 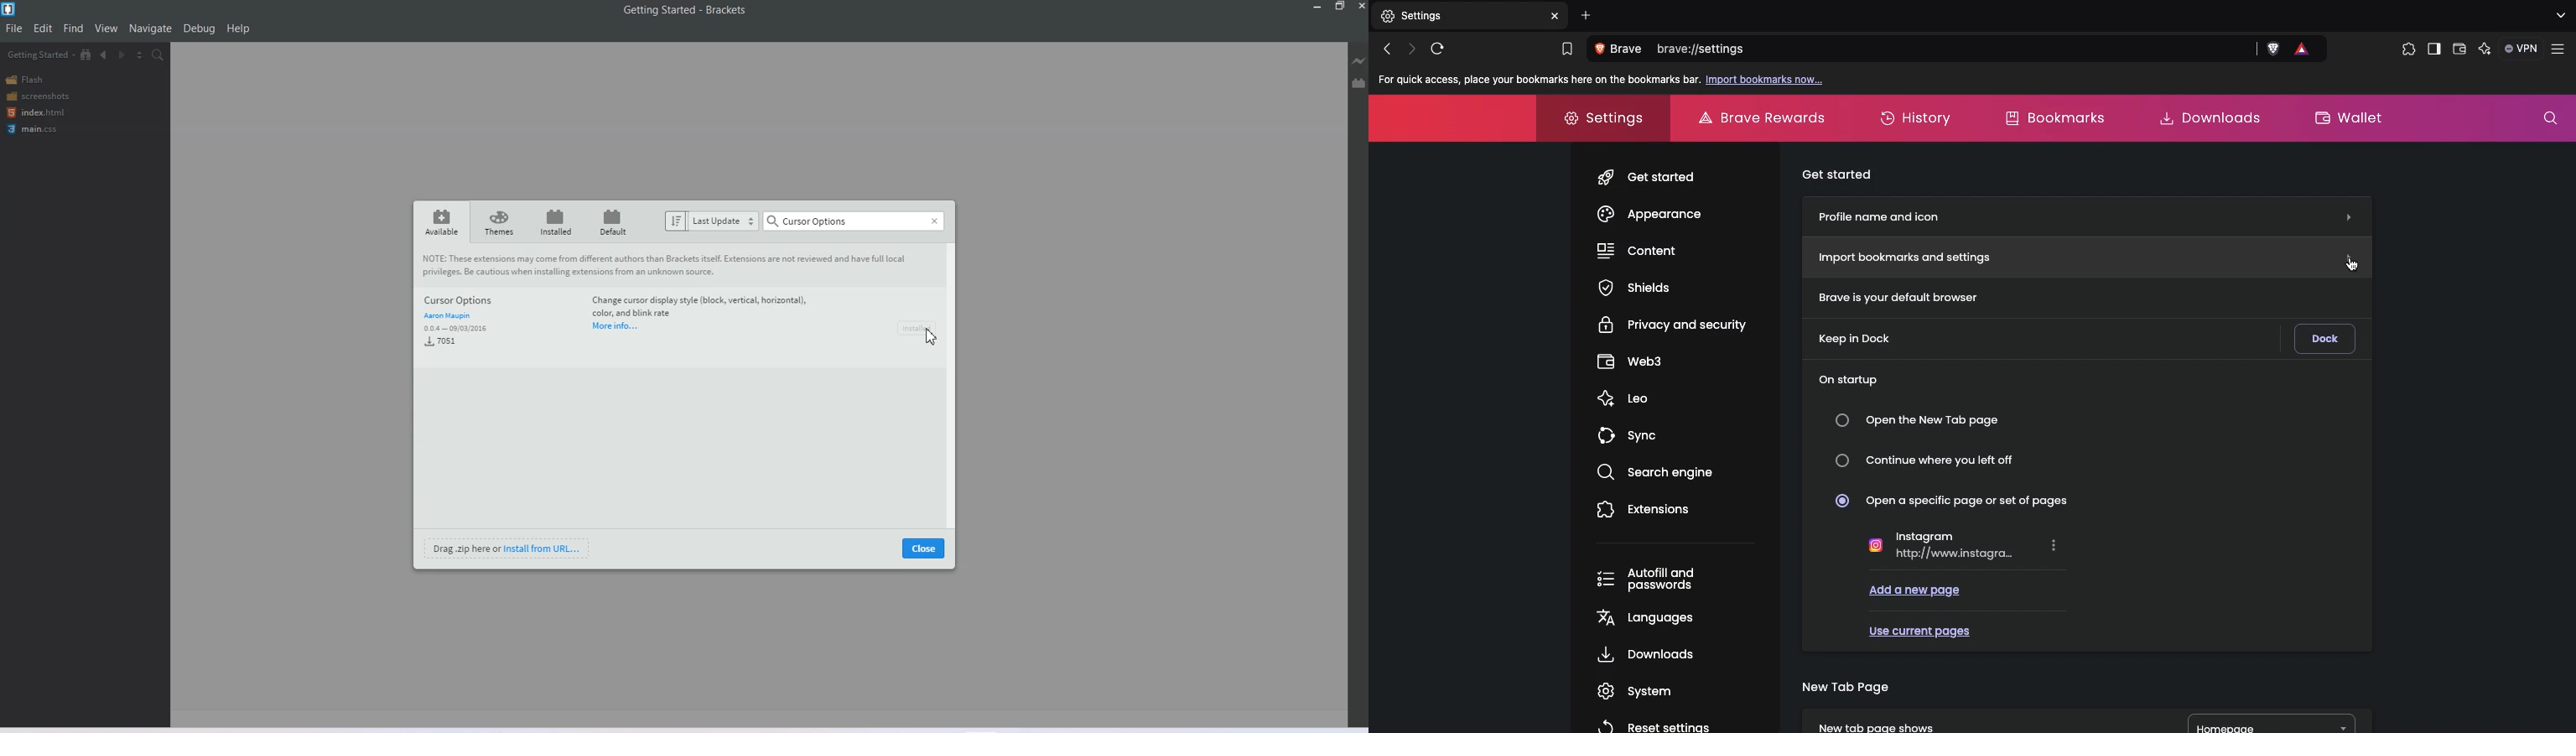 I want to click on cursor, so click(x=931, y=339).